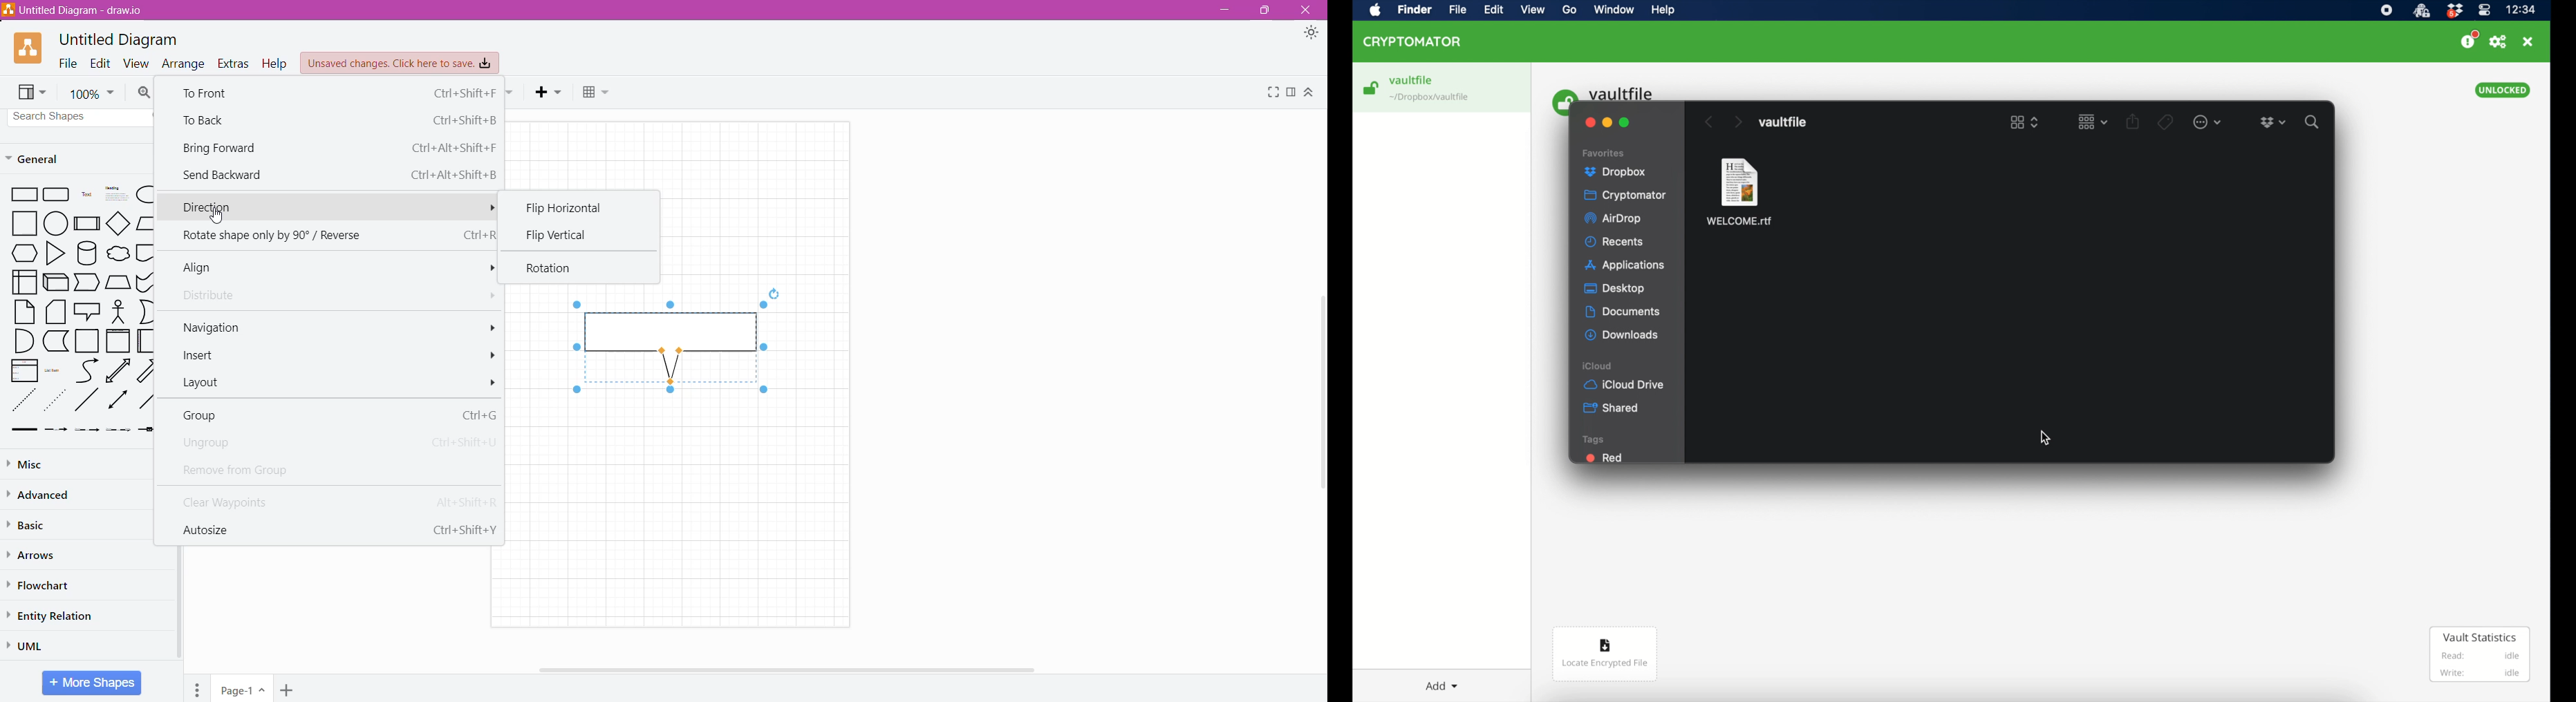 The image size is (2576, 728). I want to click on Insert, so click(204, 357).